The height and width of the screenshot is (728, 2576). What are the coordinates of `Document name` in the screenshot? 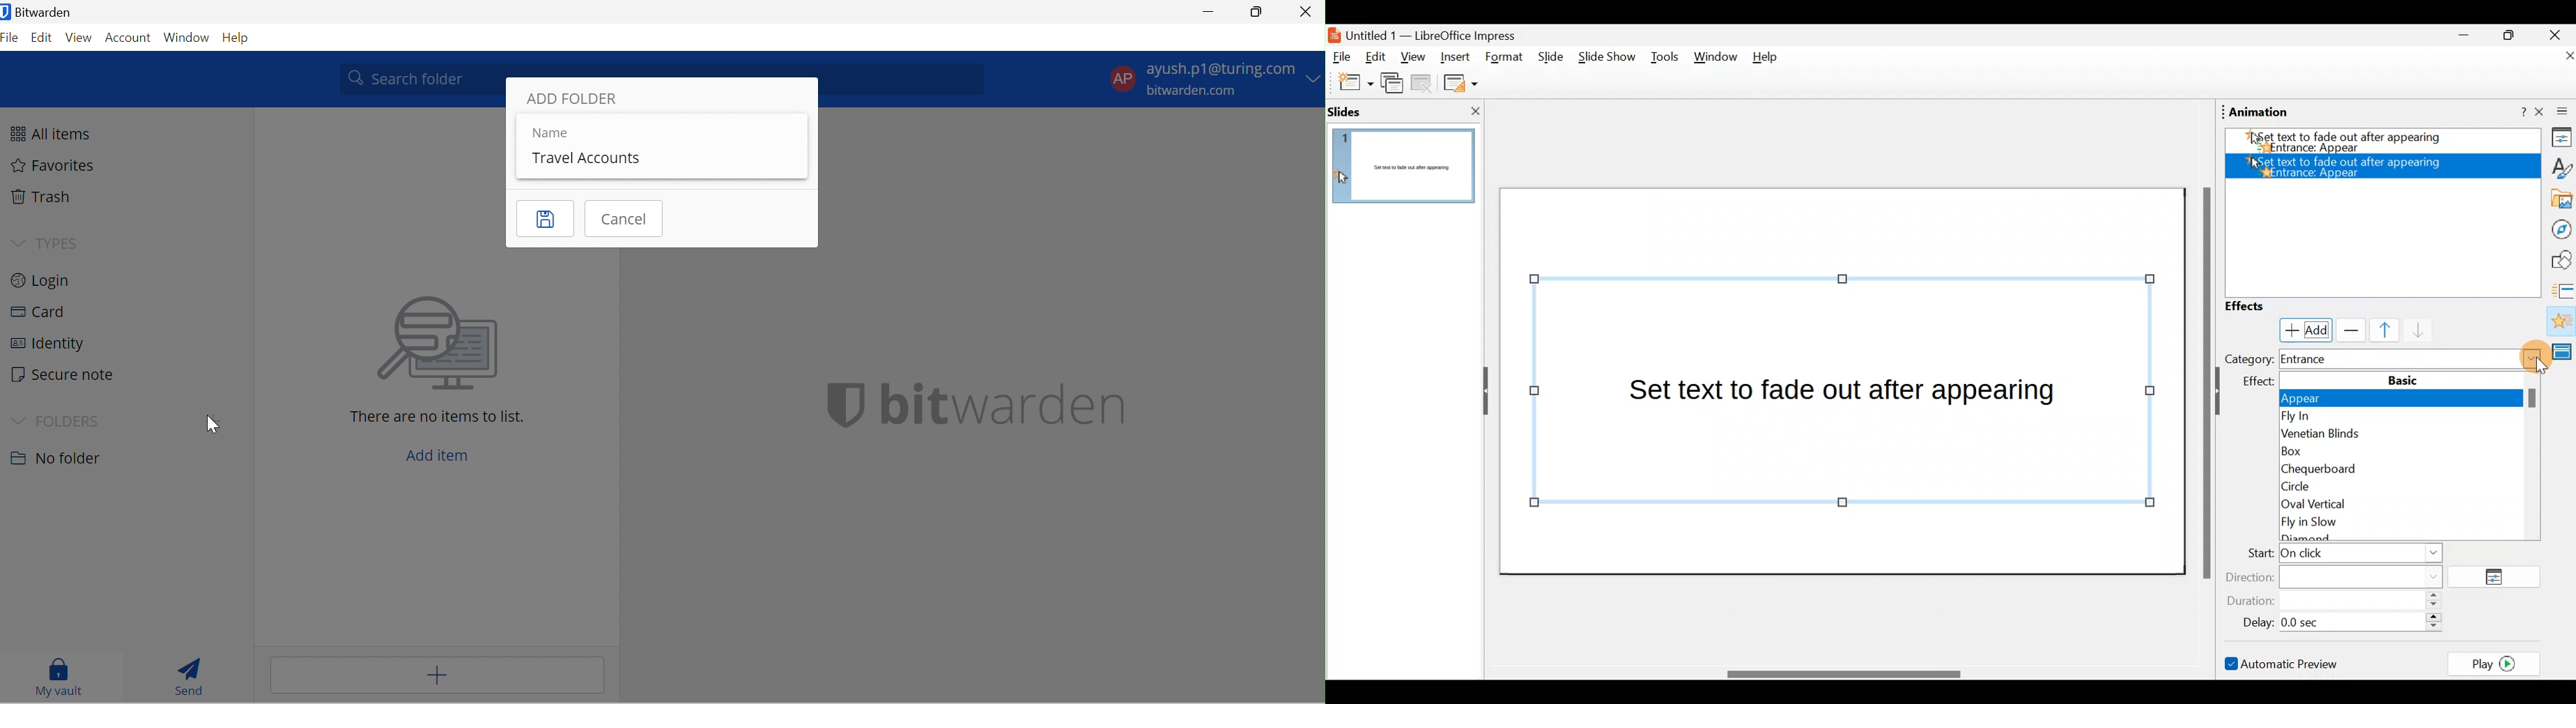 It's located at (1431, 34).